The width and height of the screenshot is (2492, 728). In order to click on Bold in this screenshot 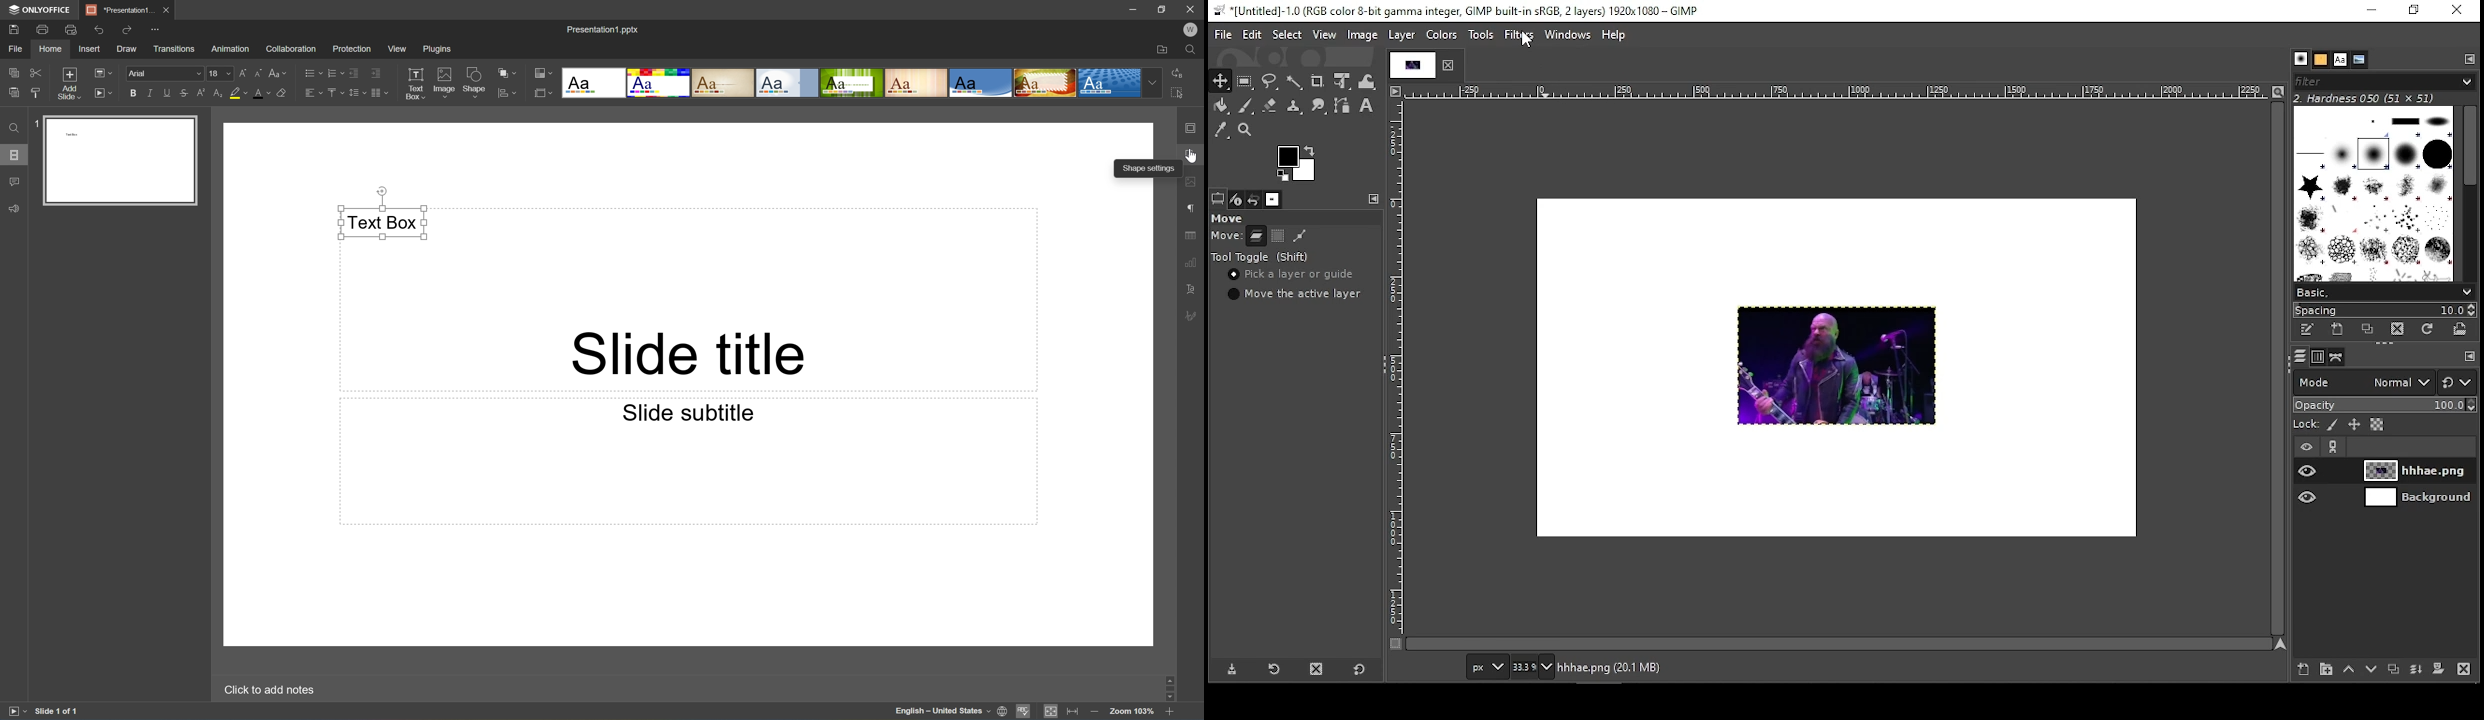, I will do `click(130, 94)`.